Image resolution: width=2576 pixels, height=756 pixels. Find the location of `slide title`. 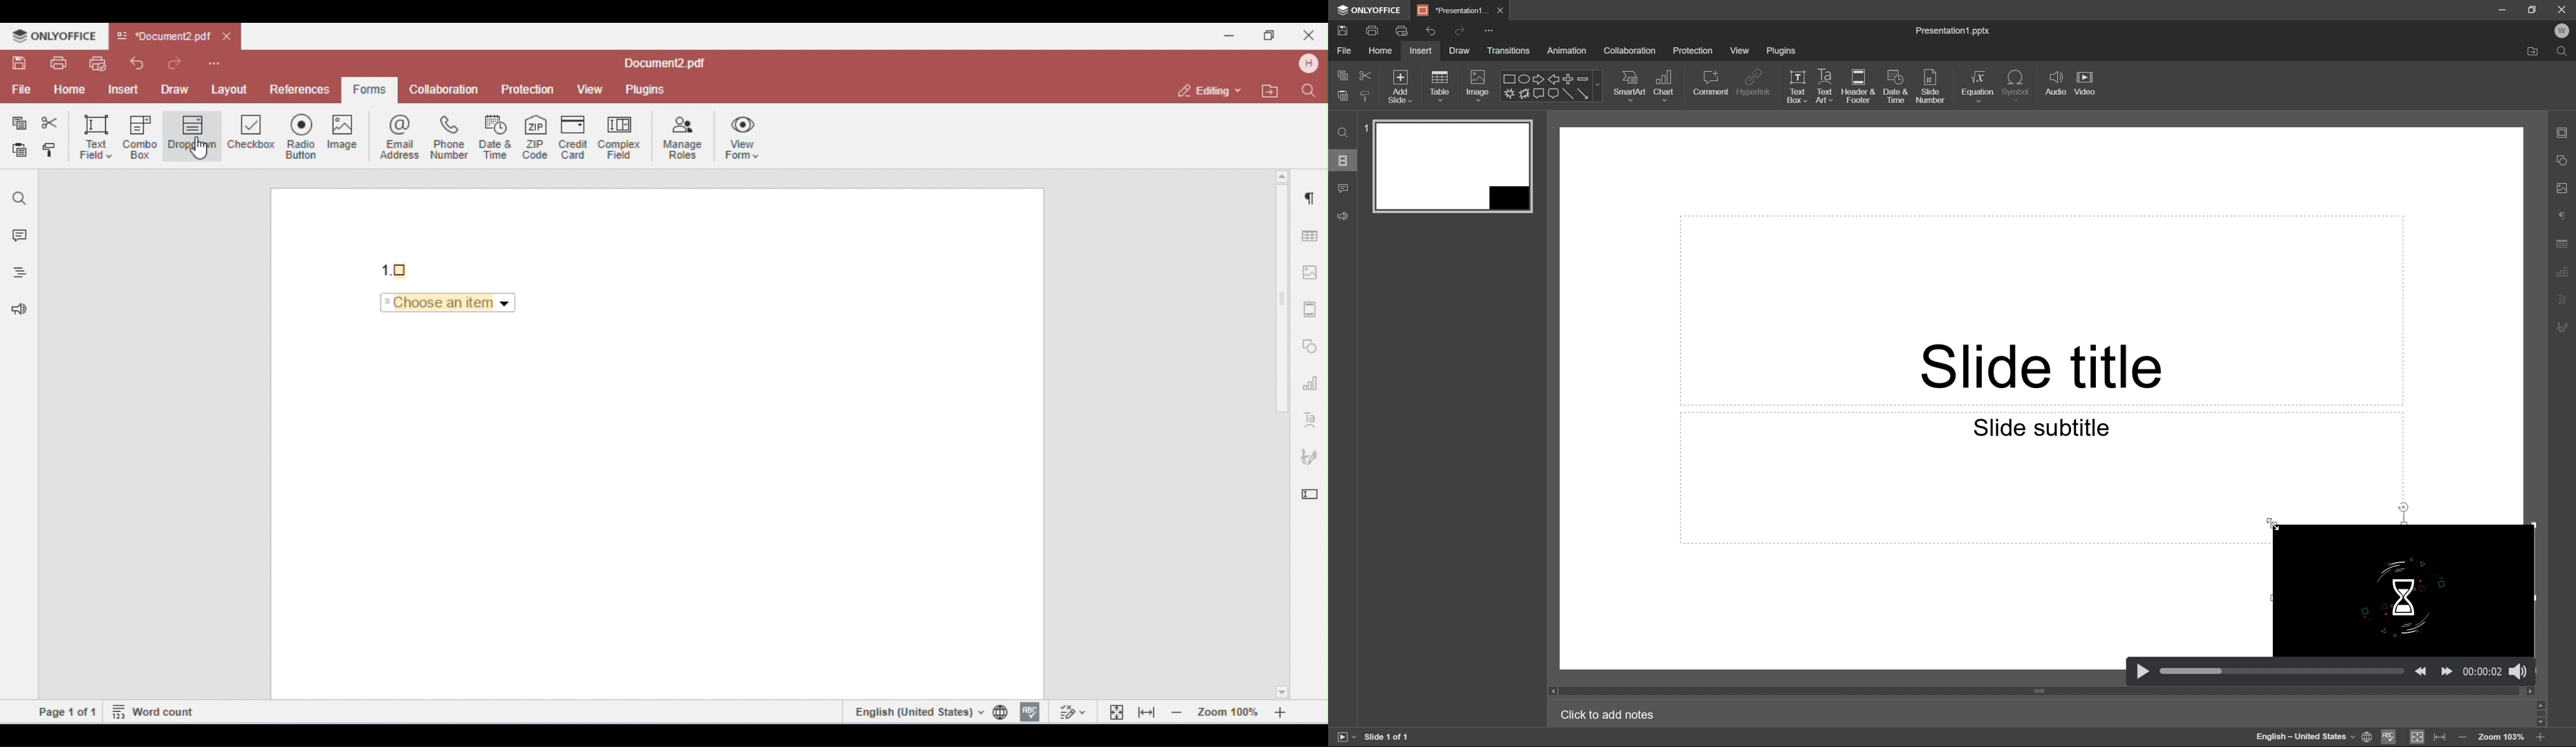

slide title is located at coordinates (2034, 361).